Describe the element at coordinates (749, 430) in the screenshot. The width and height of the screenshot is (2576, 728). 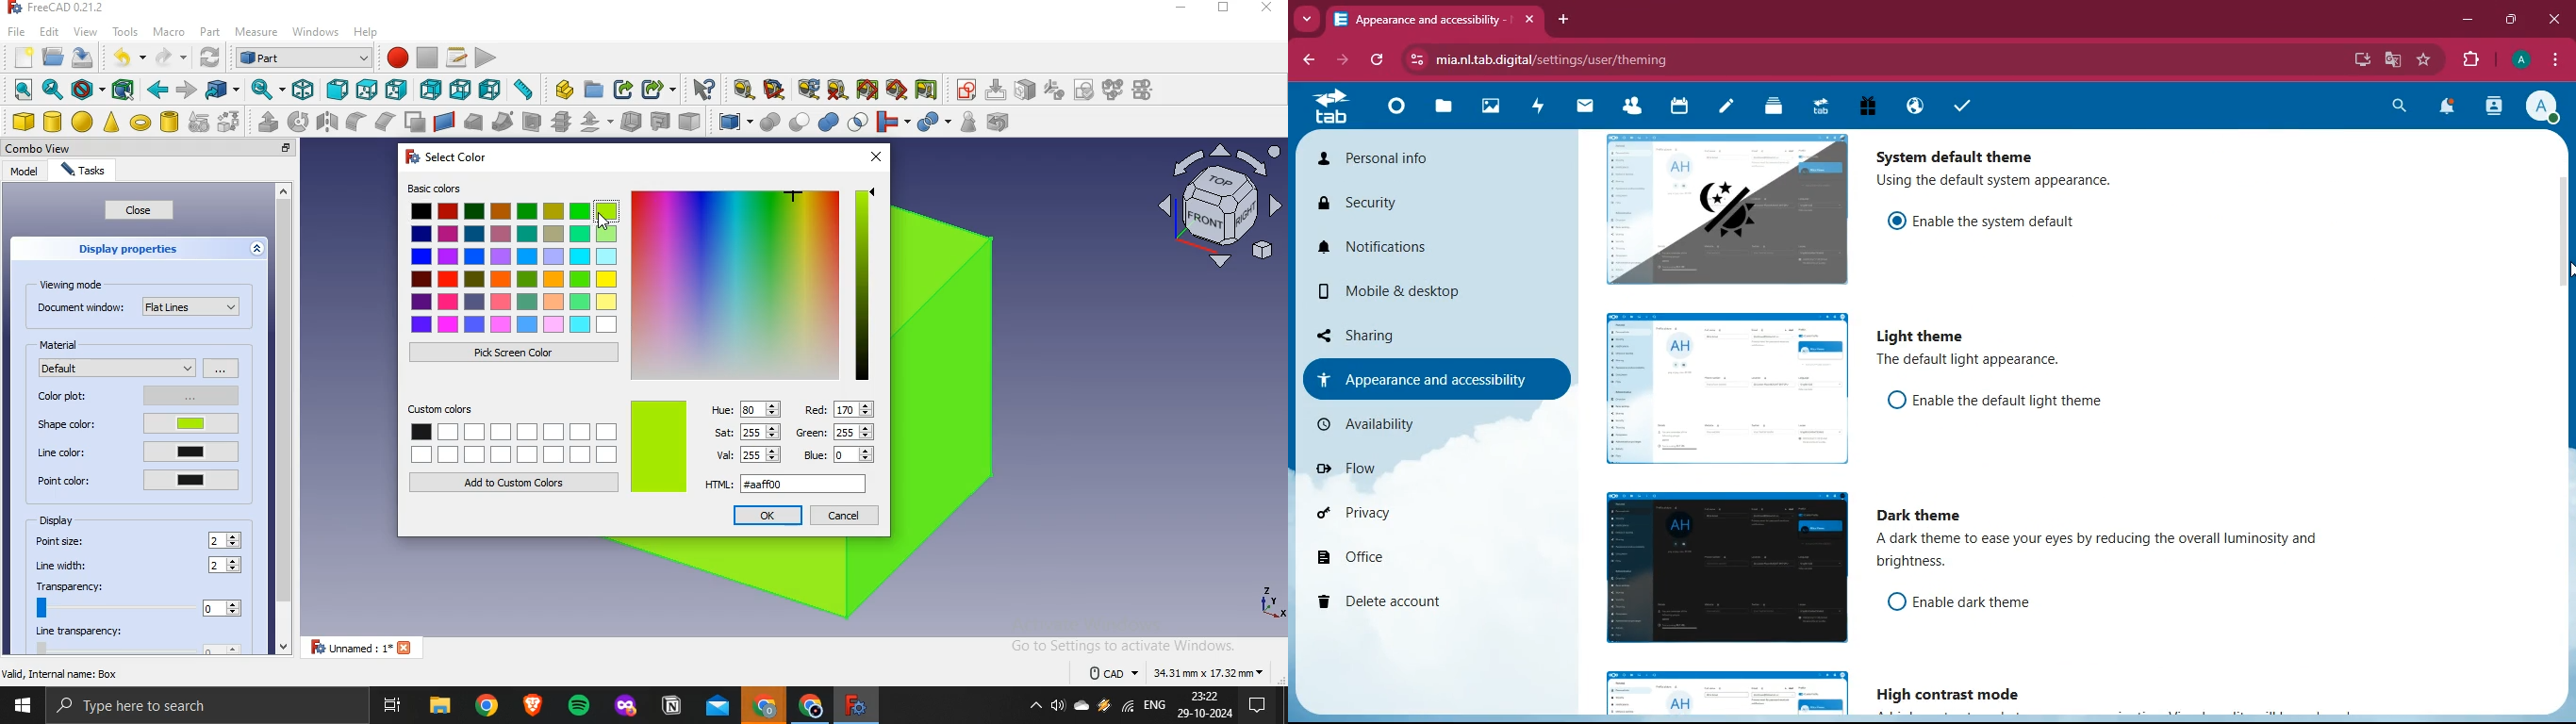
I see `sat` at that location.